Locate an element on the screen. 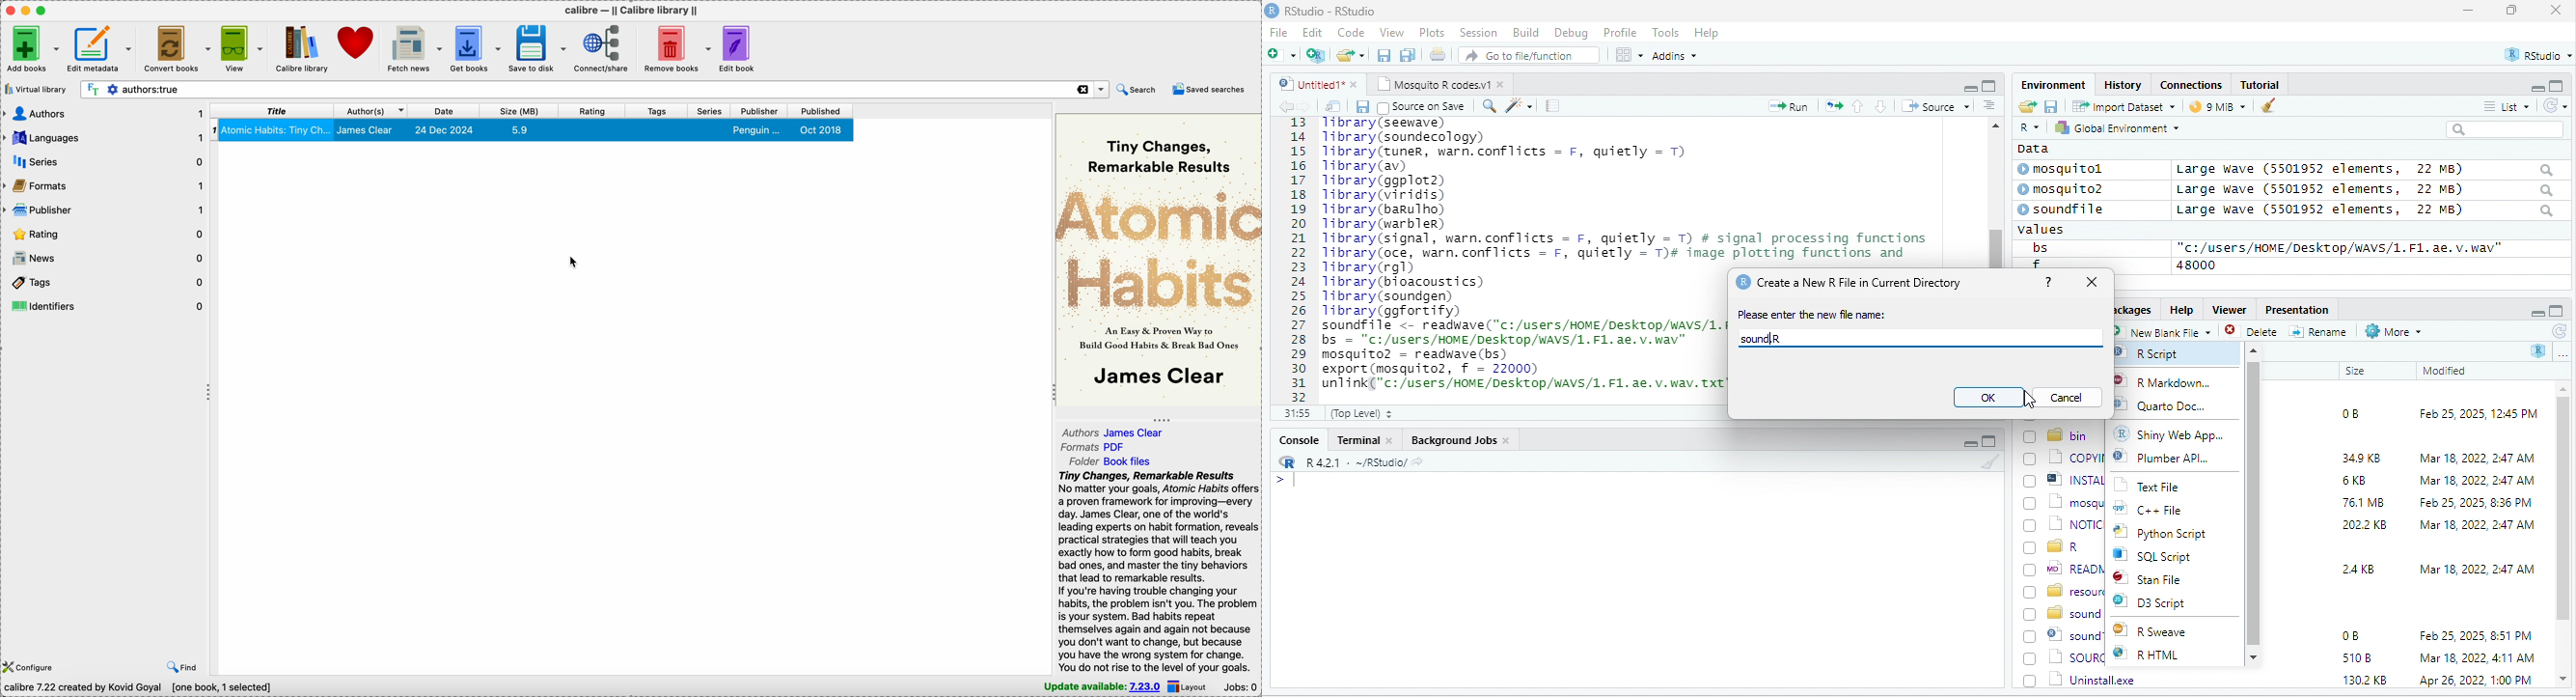 Image resolution: width=2576 pixels, height=700 pixels. Code is located at coordinates (1352, 32).